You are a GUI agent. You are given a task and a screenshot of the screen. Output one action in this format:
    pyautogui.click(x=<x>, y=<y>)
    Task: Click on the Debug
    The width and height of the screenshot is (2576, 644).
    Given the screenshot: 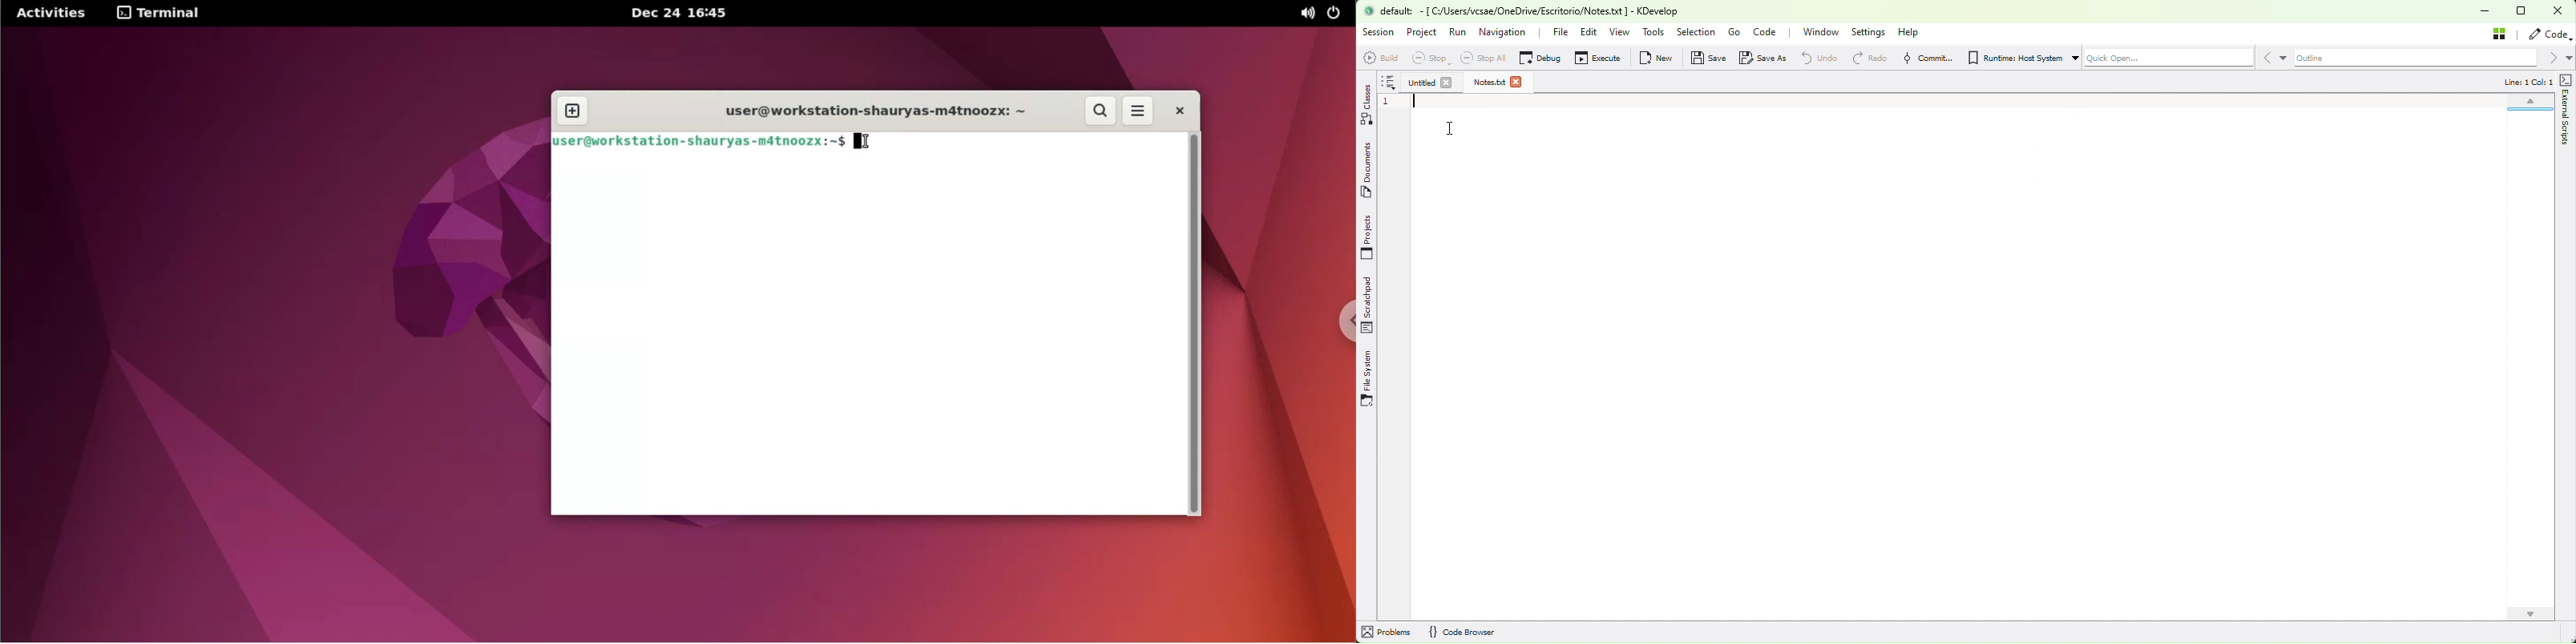 What is the action you would take?
    pyautogui.click(x=1544, y=59)
    